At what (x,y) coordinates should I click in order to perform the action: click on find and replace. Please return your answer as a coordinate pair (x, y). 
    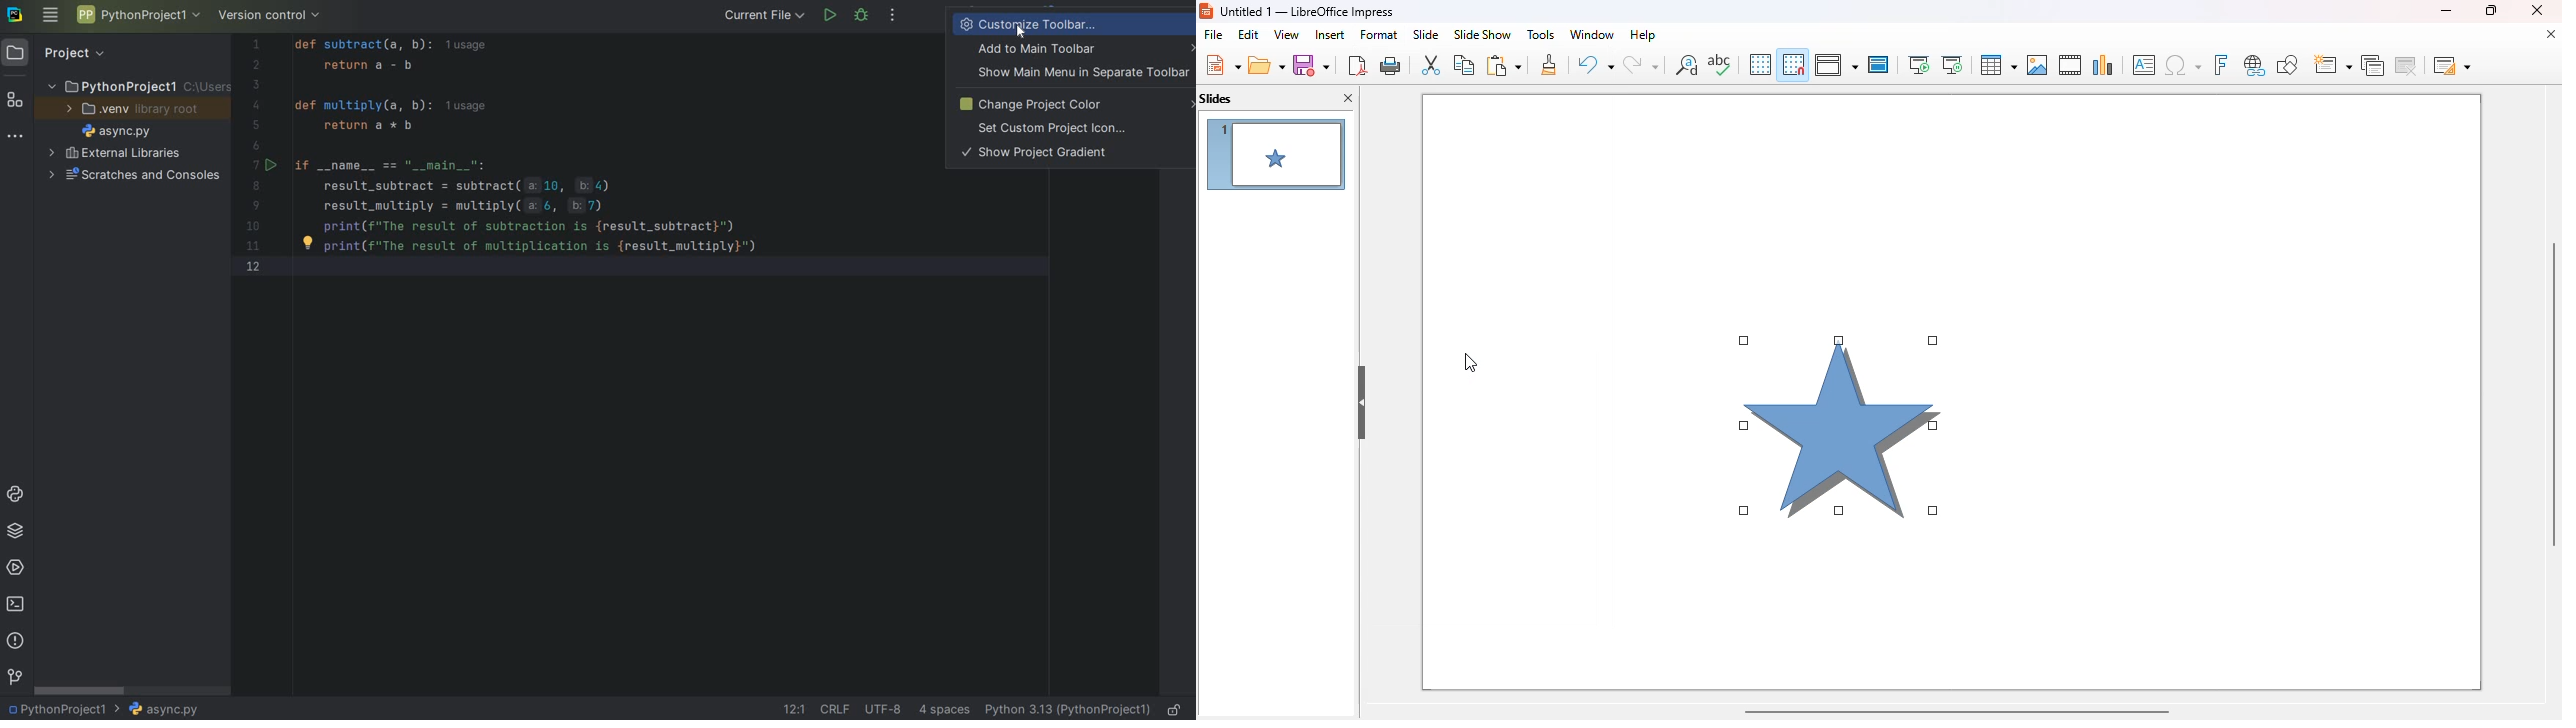
    Looking at the image, I should click on (1687, 64).